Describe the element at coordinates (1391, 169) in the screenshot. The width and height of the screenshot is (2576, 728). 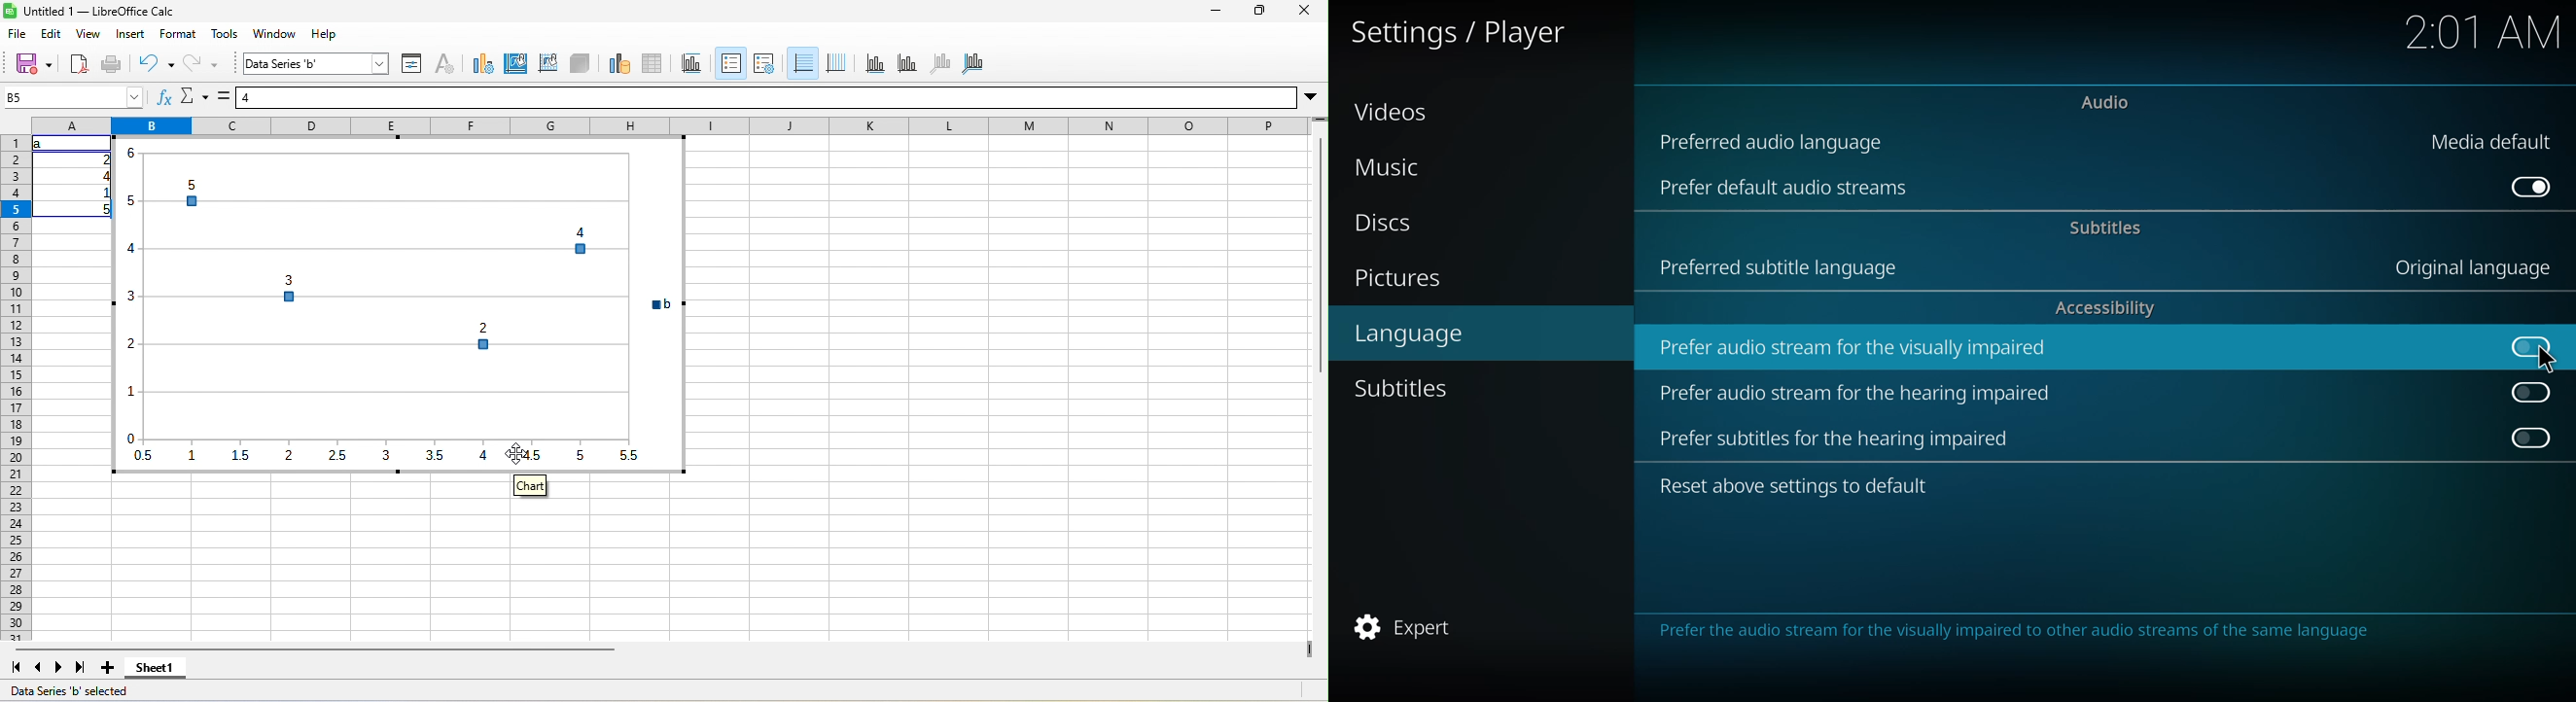
I see `music` at that location.